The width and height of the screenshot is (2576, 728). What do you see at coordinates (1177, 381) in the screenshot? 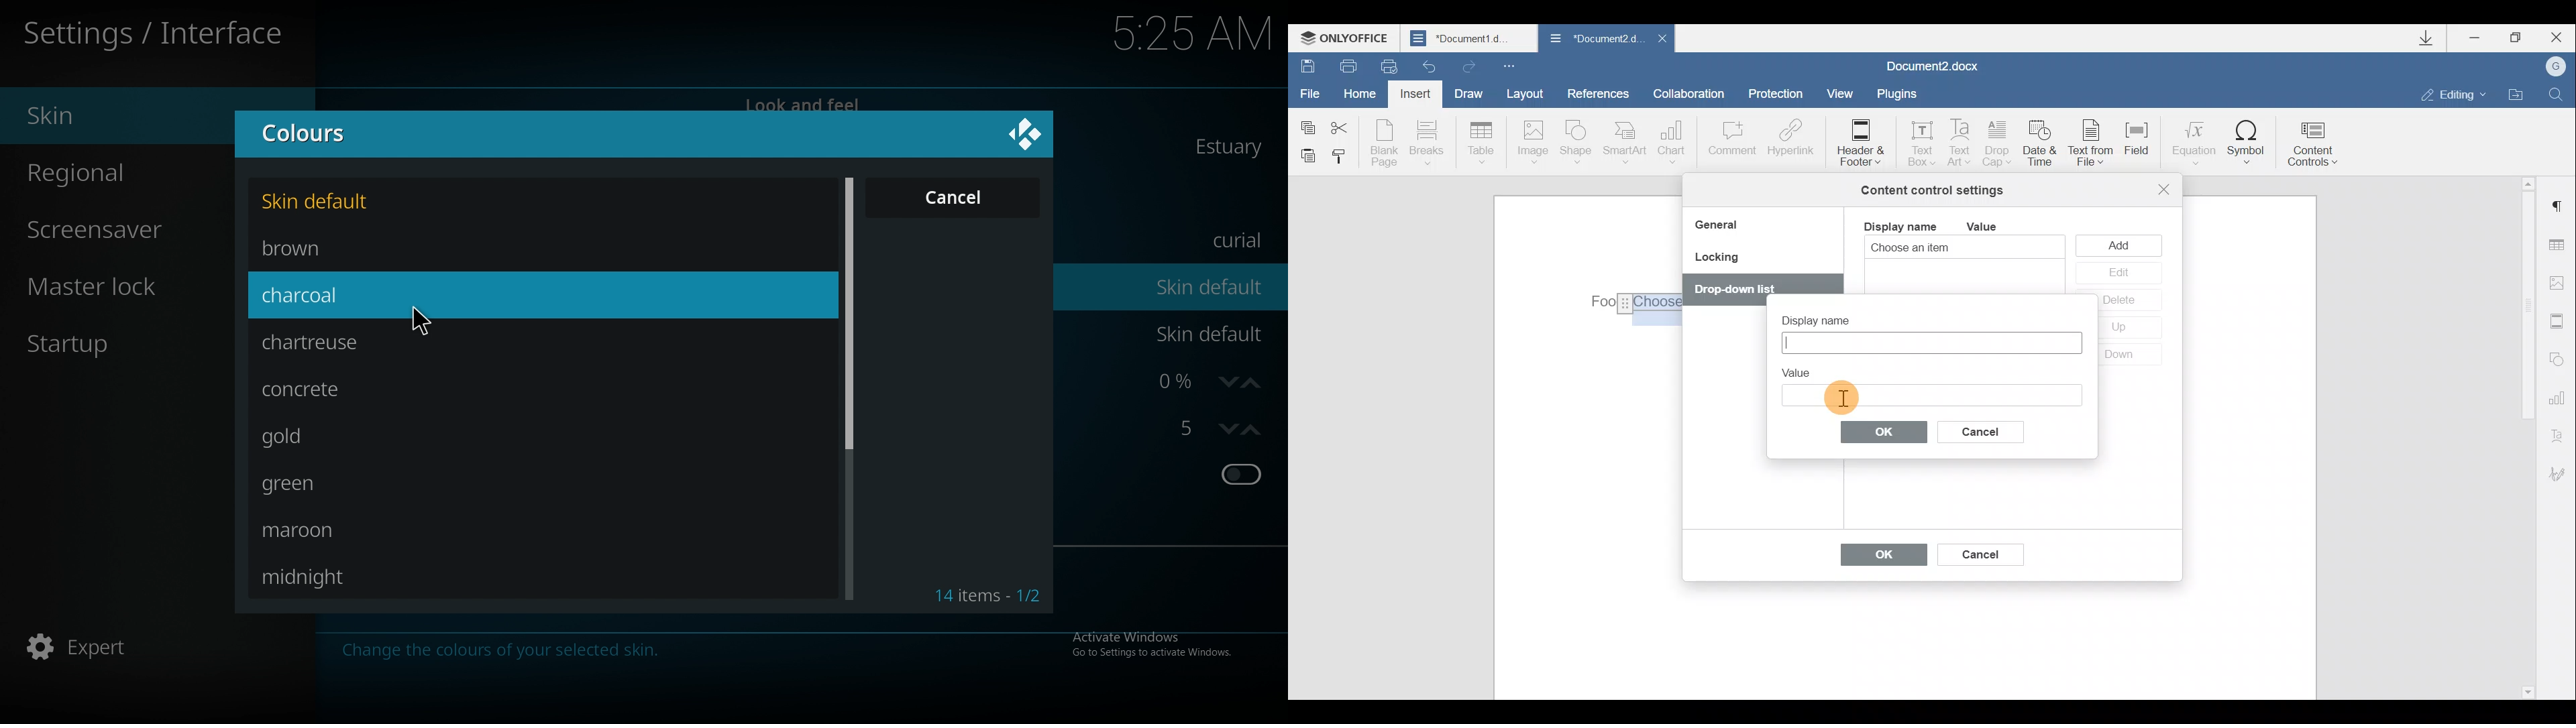
I see `zoom` at bounding box center [1177, 381].